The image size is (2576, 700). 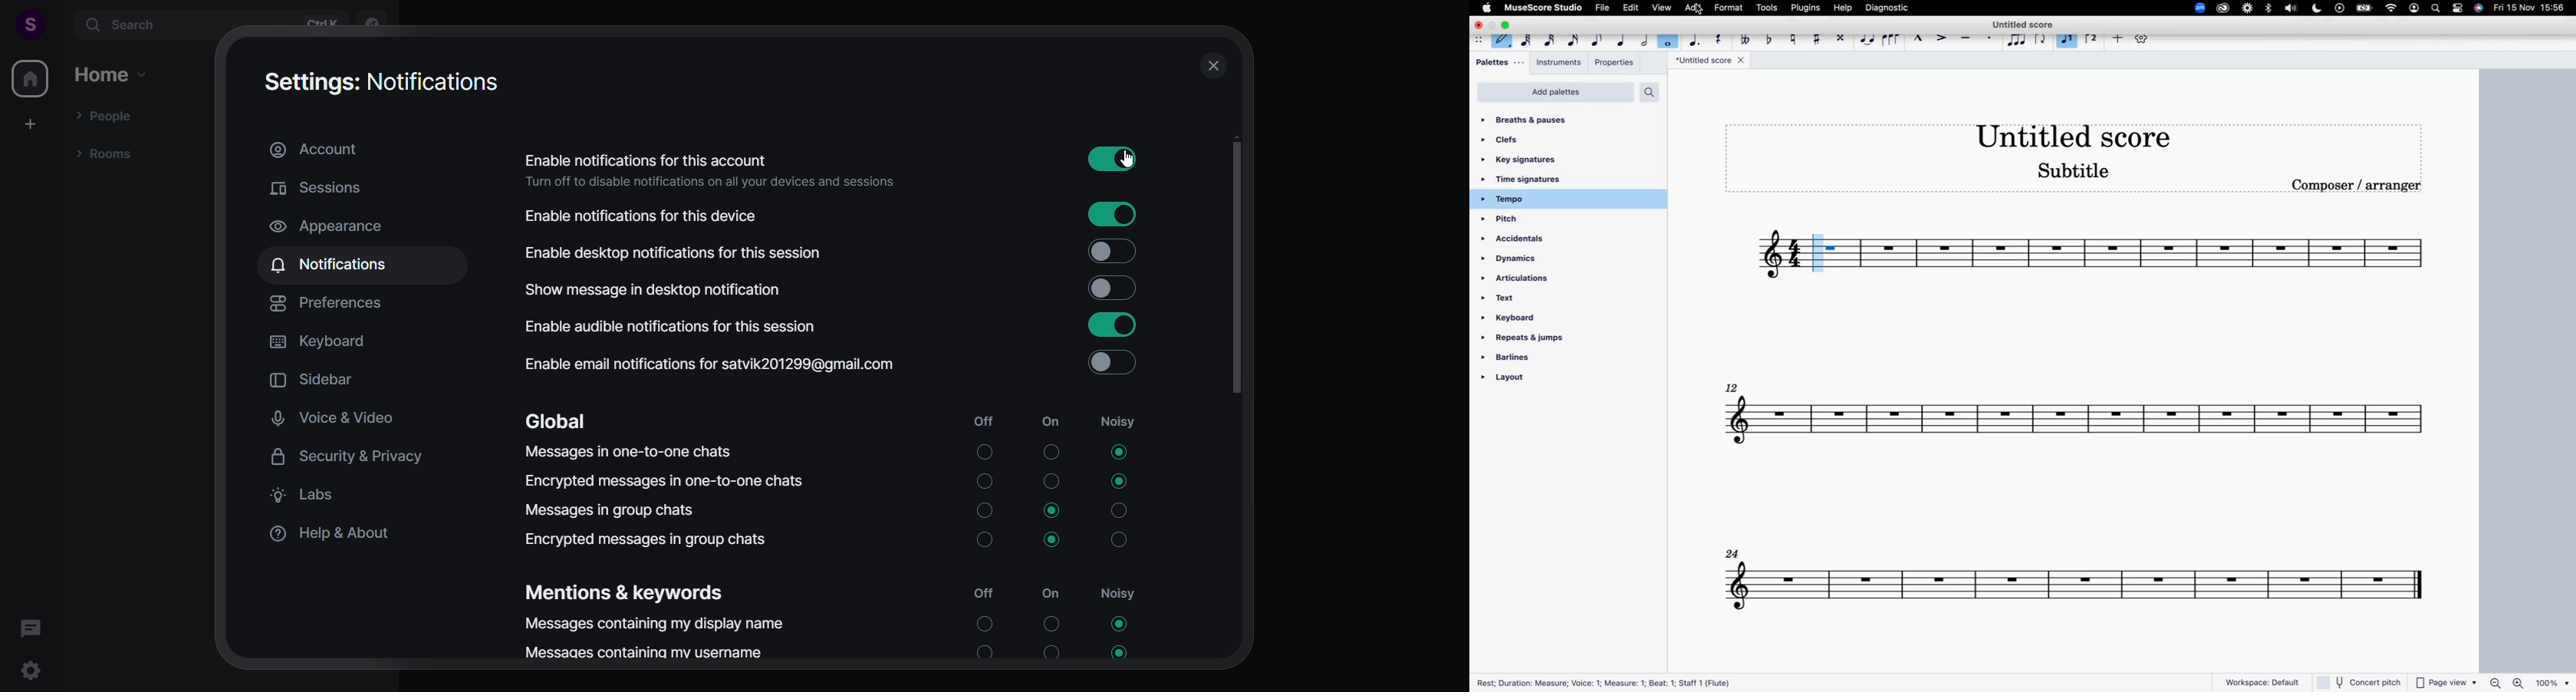 I want to click on security and privacy, so click(x=354, y=457).